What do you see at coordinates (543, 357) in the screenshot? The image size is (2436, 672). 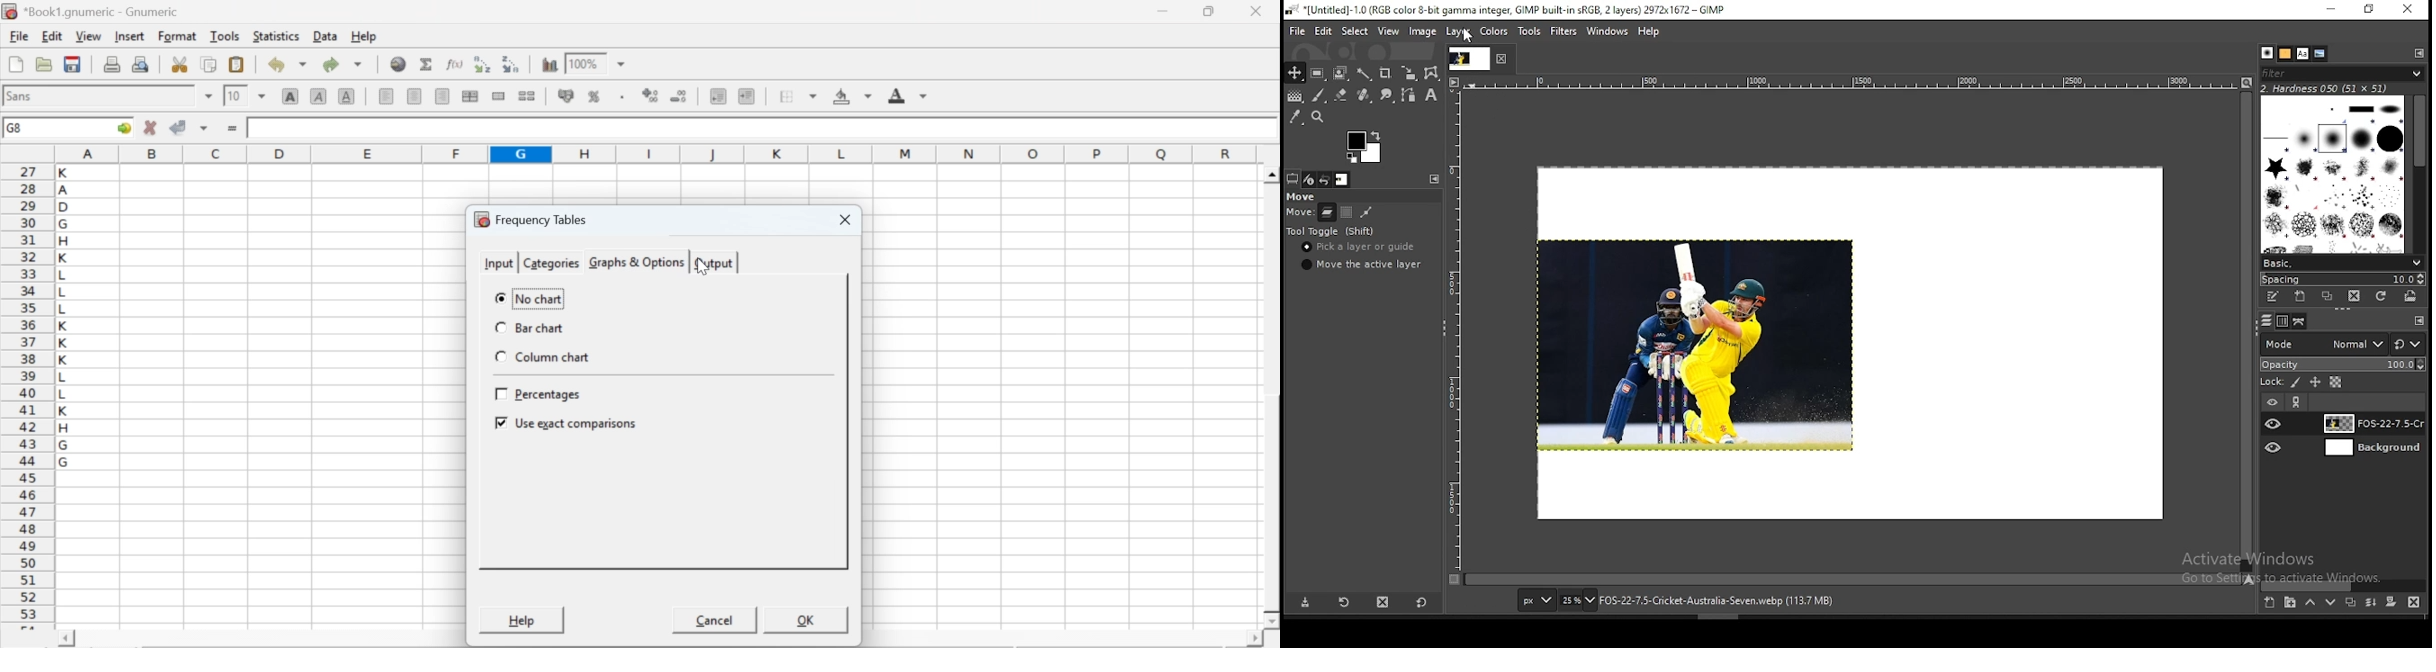 I see `column chart` at bounding box center [543, 357].